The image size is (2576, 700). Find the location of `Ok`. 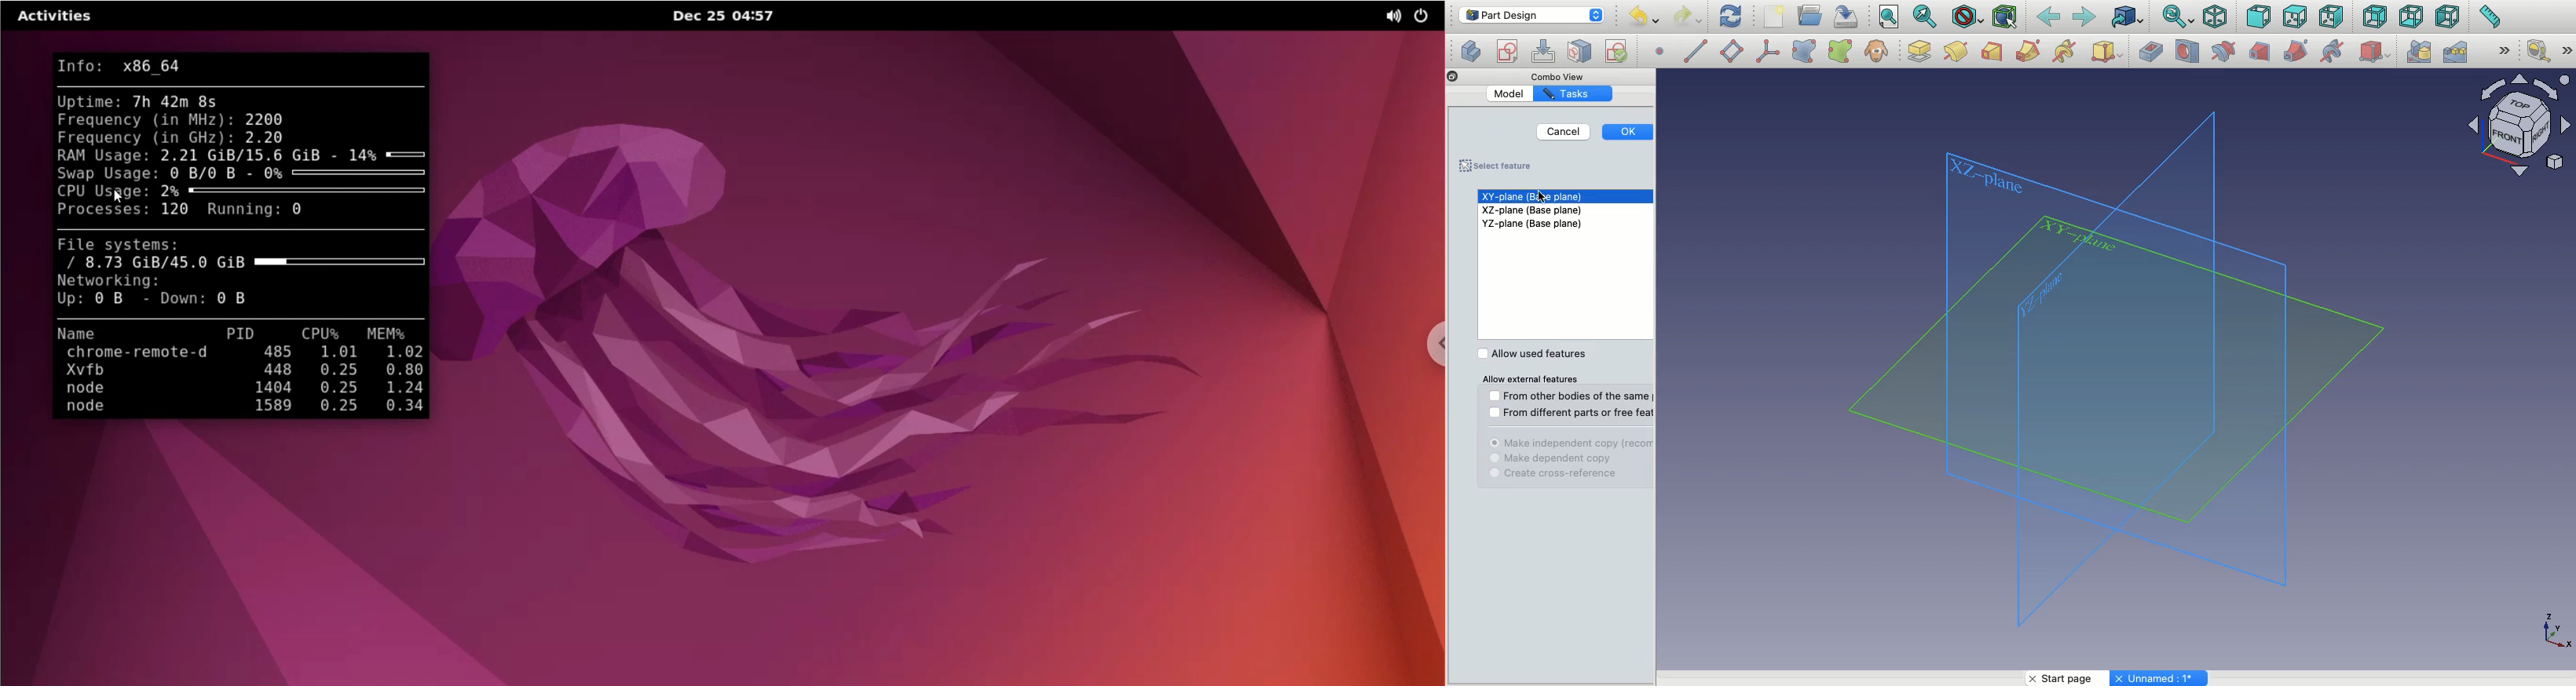

Ok is located at coordinates (1627, 132).